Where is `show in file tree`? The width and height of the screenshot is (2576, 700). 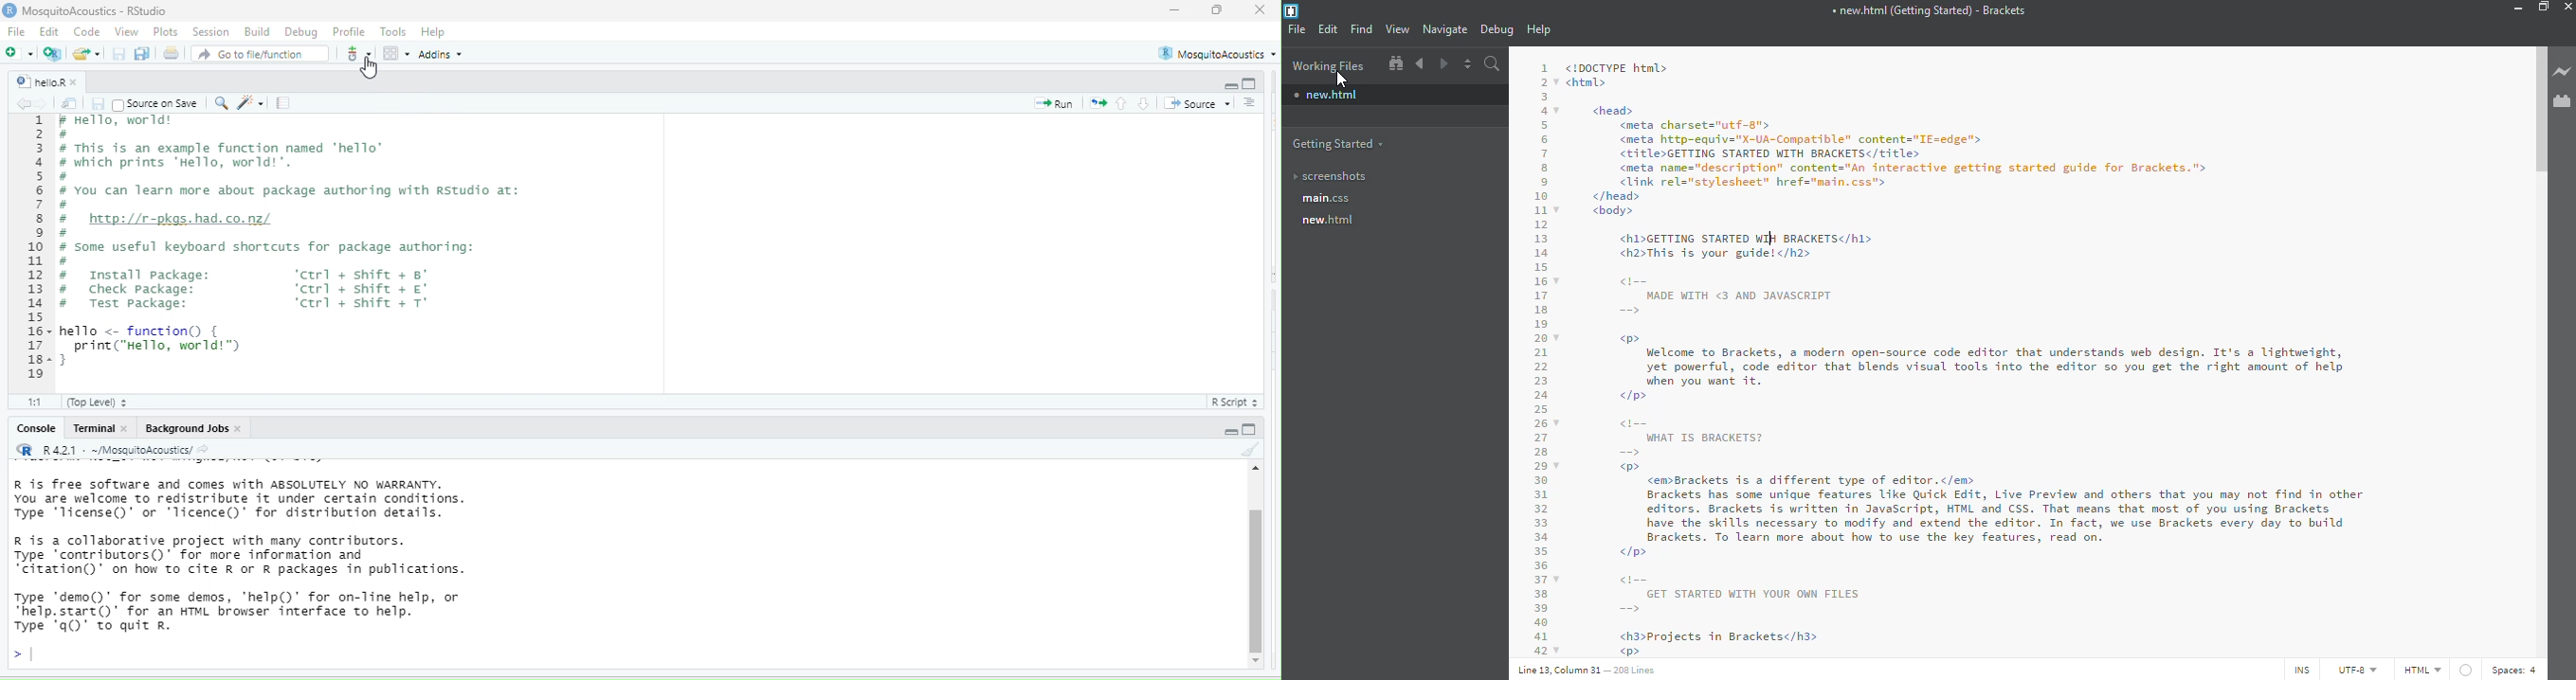
show in file tree is located at coordinates (1394, 64).